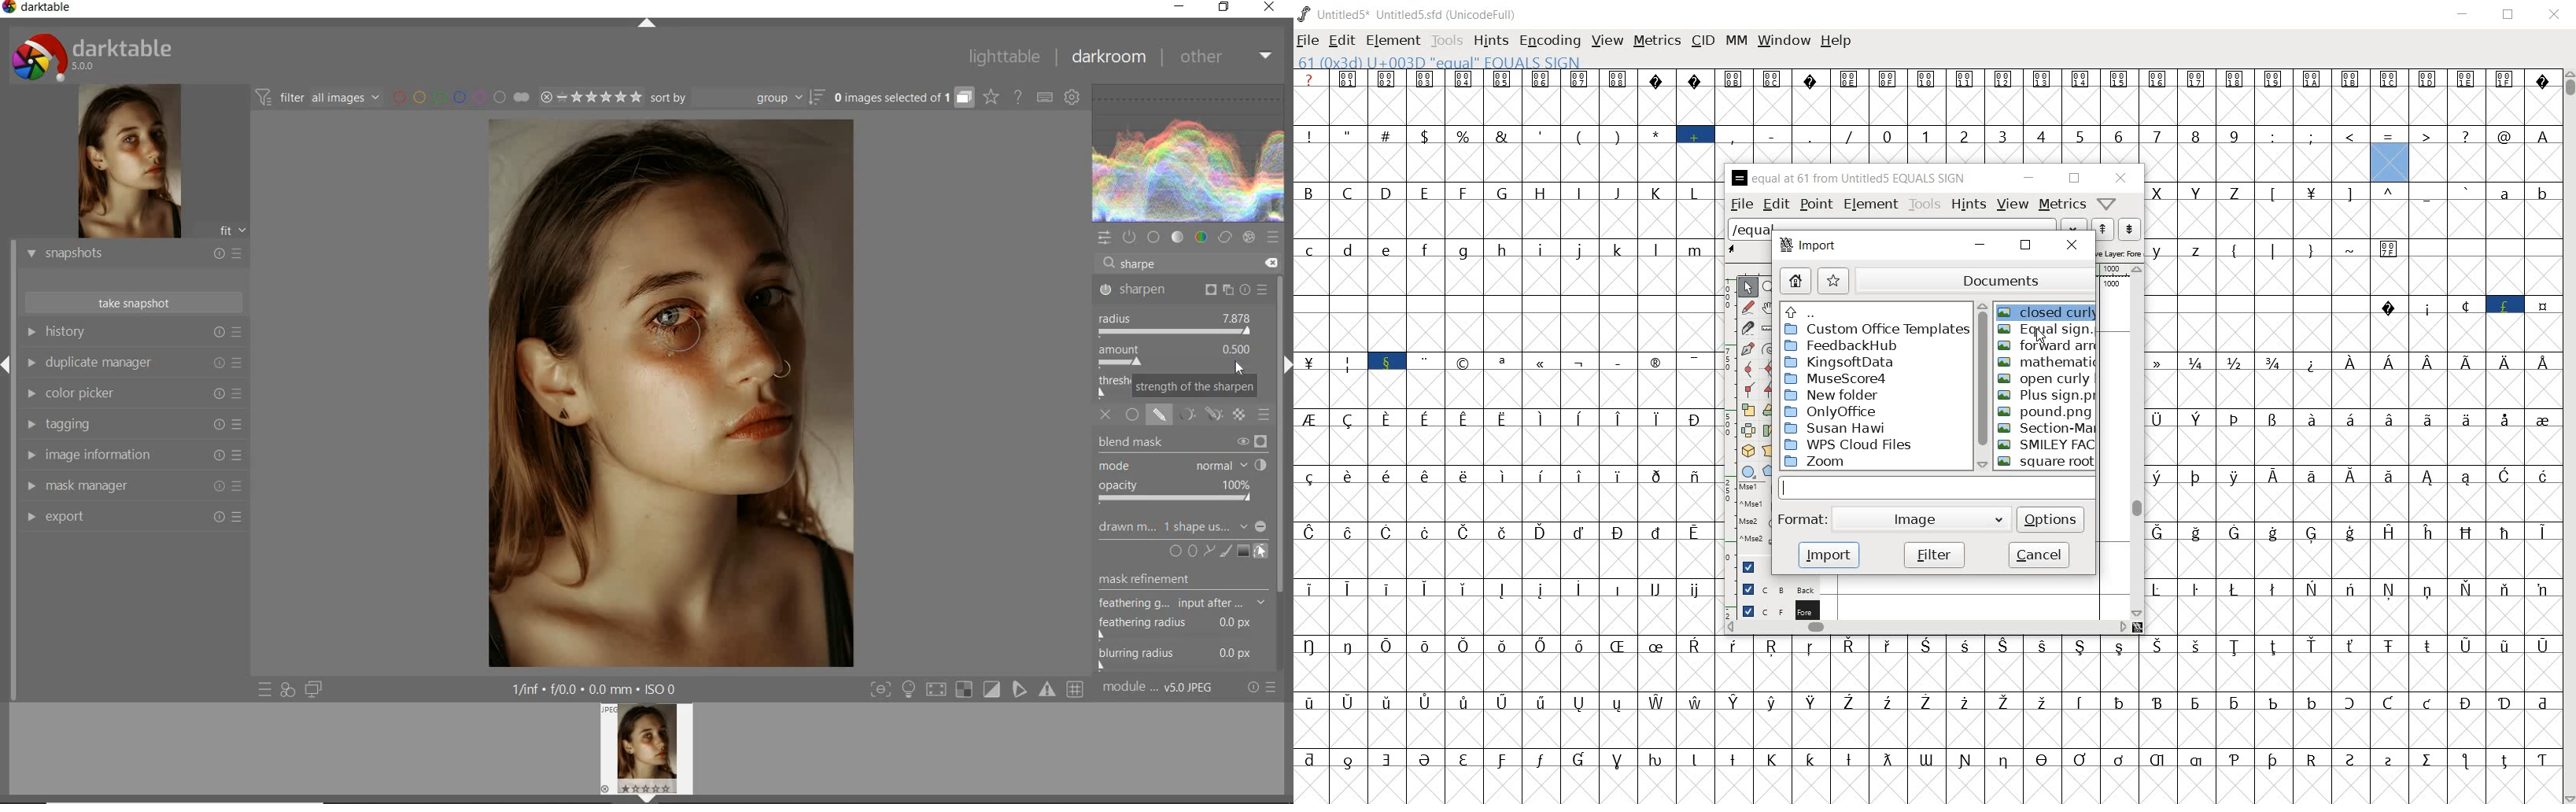 The width and height of the screenshot is (2576, 812). What do you see at coordinates (1876, 310) in the screenshot?
I see `up directories` at bounding box center [1876, 310].